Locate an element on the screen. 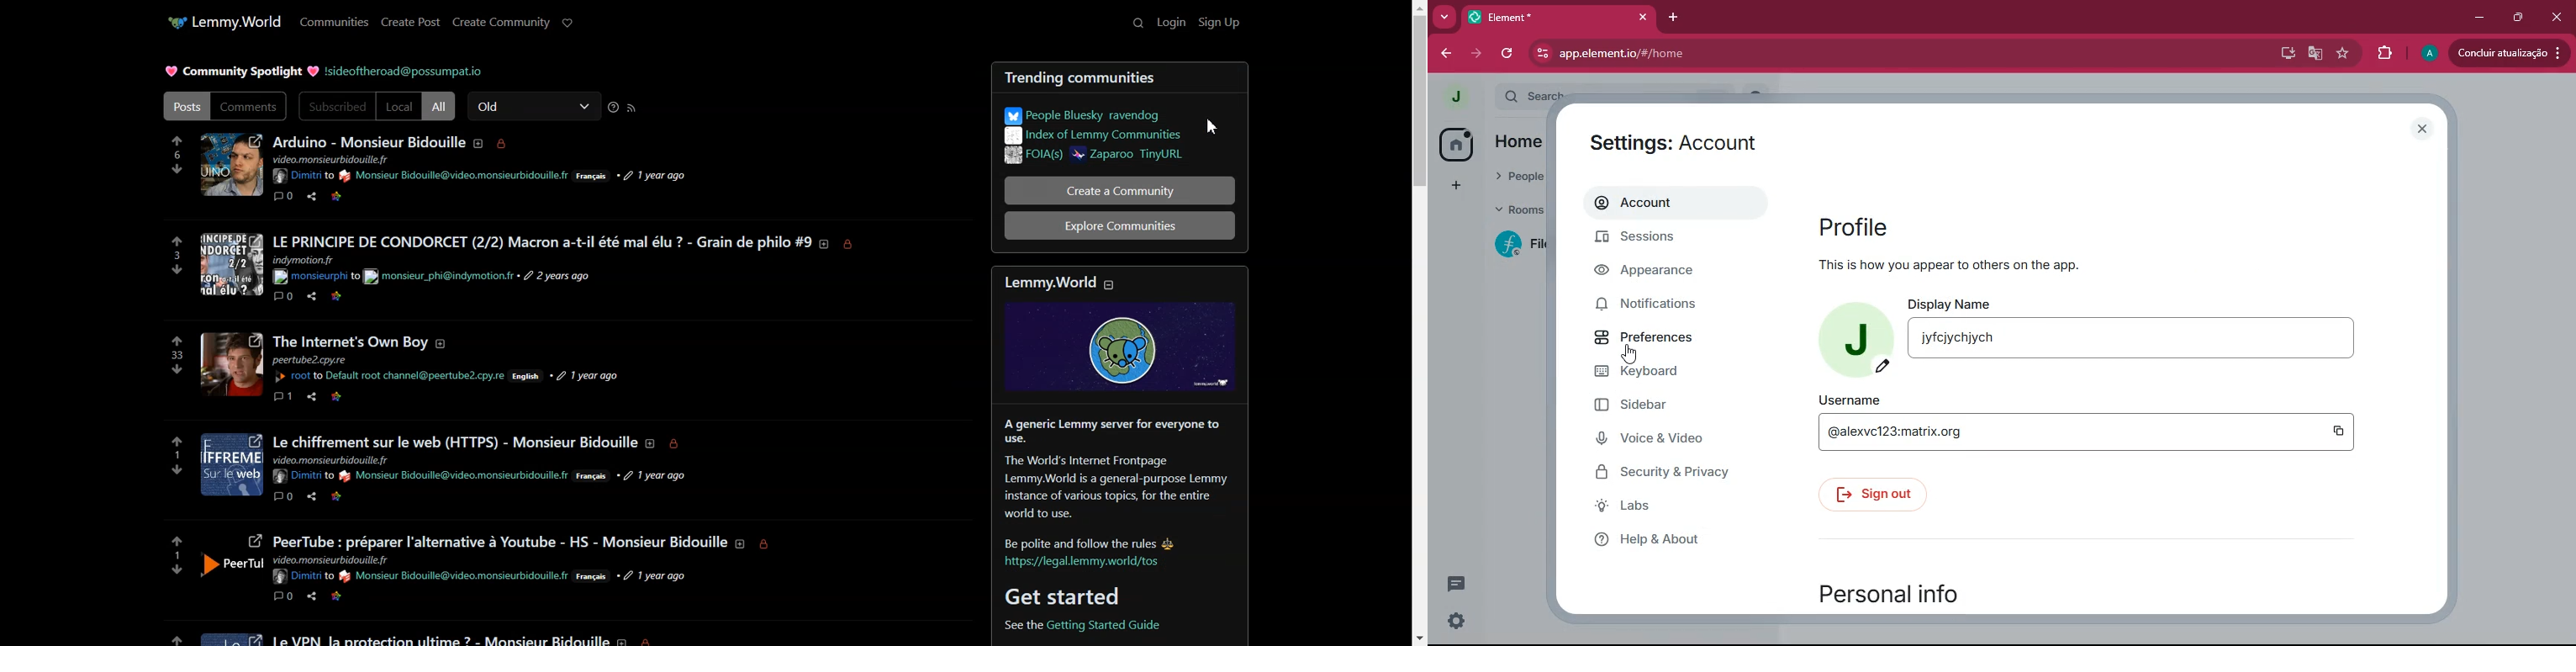 This screenshot has height=672, width=2576. app.element.io/#/home is located at coordinates (1721, 54).